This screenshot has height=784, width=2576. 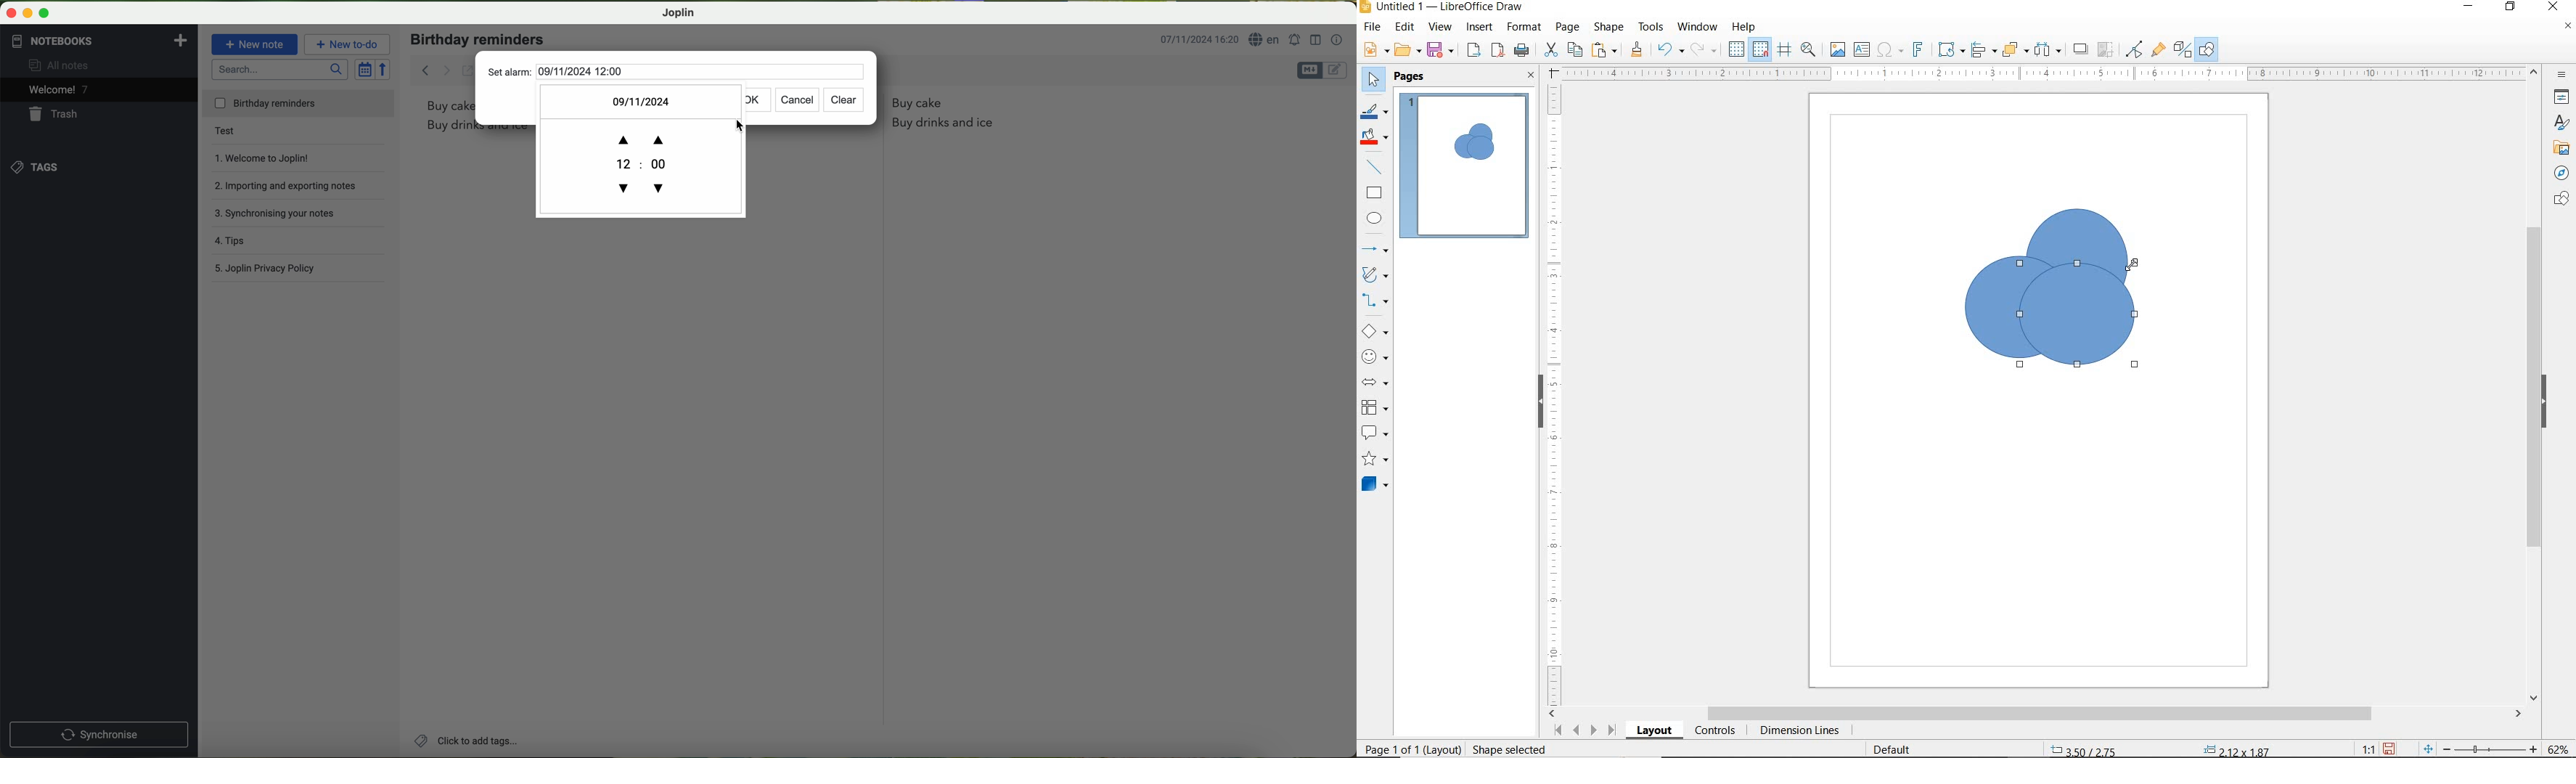 I want to click on LAYOUT, so click(x=1653, y=733).